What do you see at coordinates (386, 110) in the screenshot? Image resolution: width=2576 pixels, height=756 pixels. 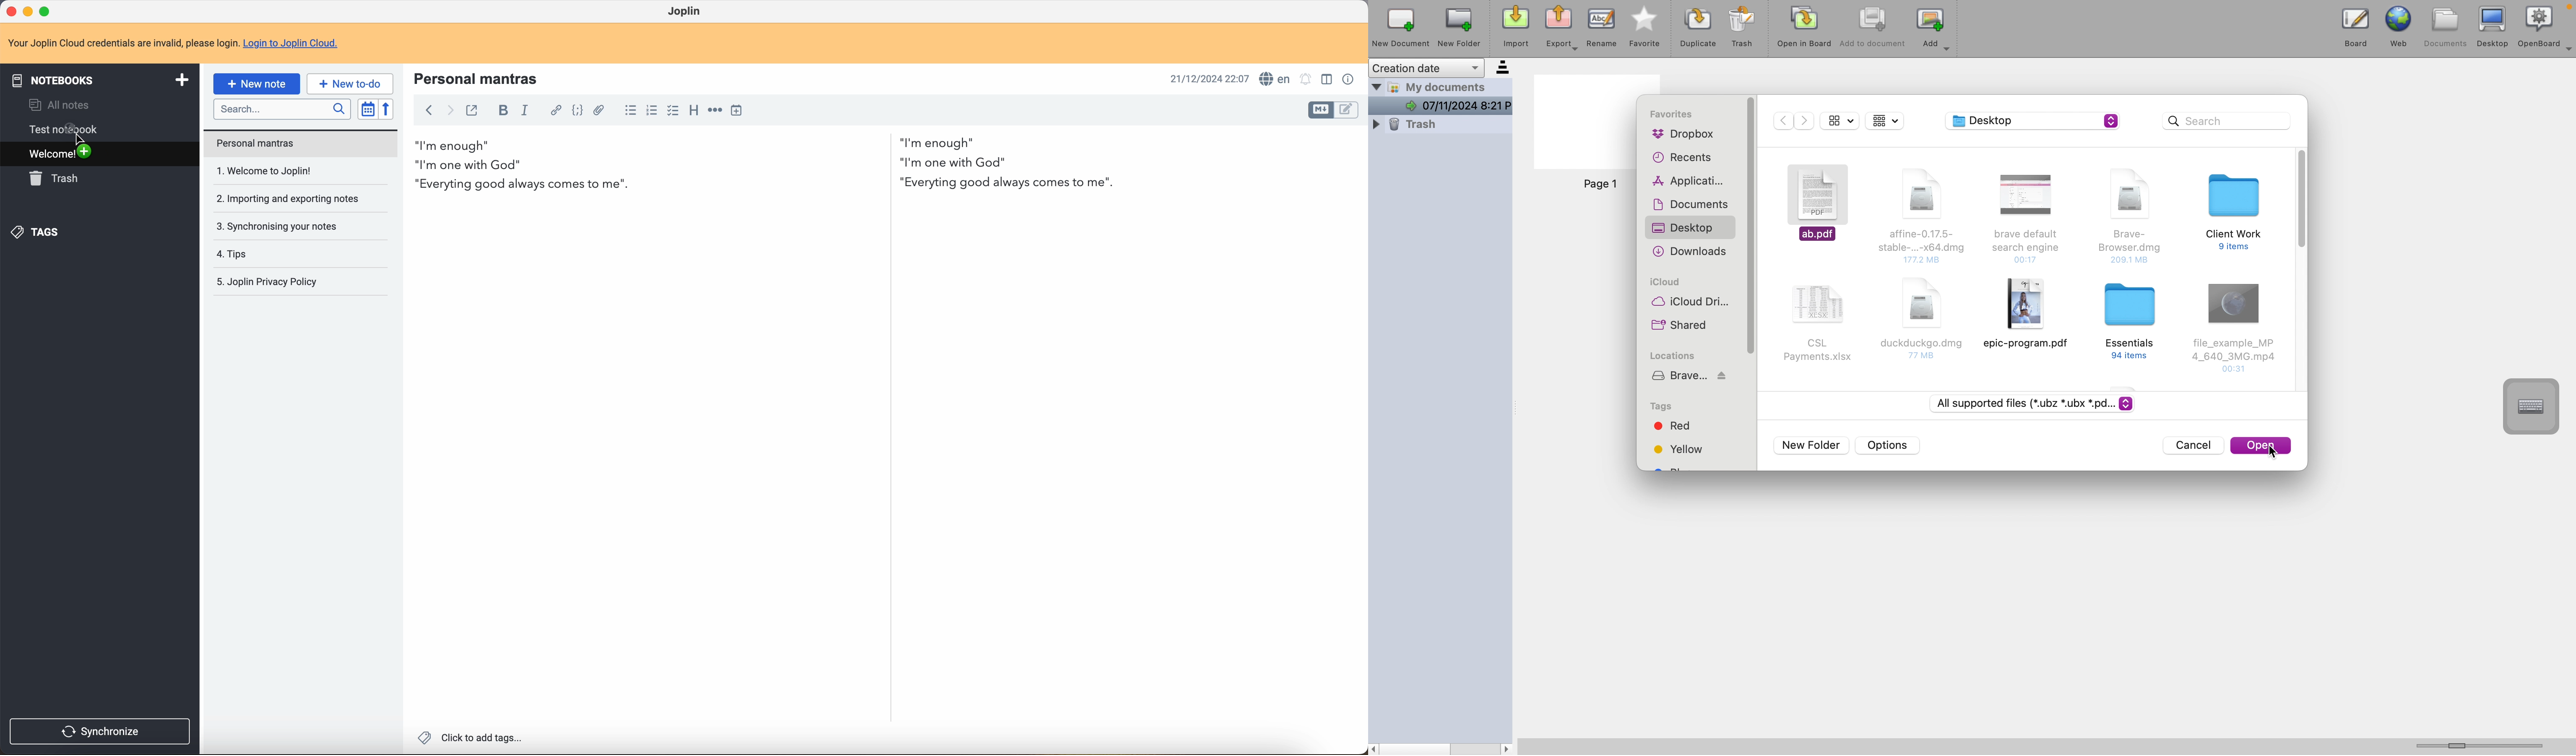 I see `reverse sort order` at bounding box center [386, 110].